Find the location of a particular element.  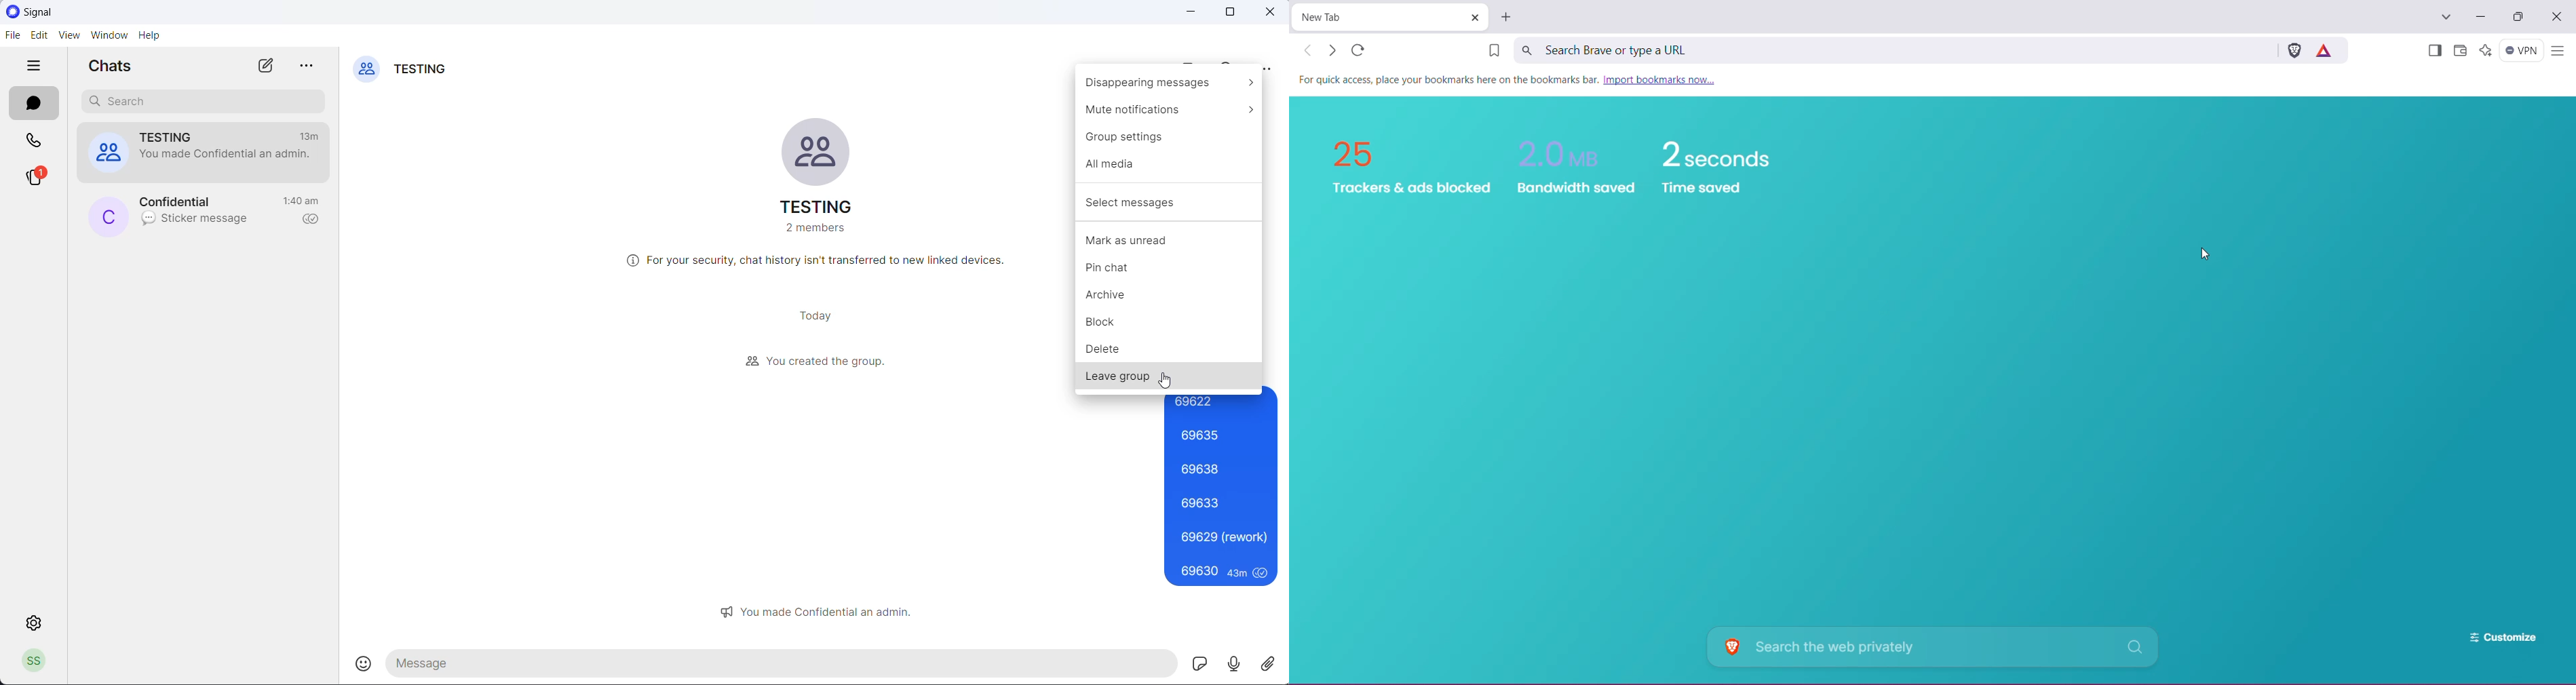

last active time is located at coordinates (313, 136).